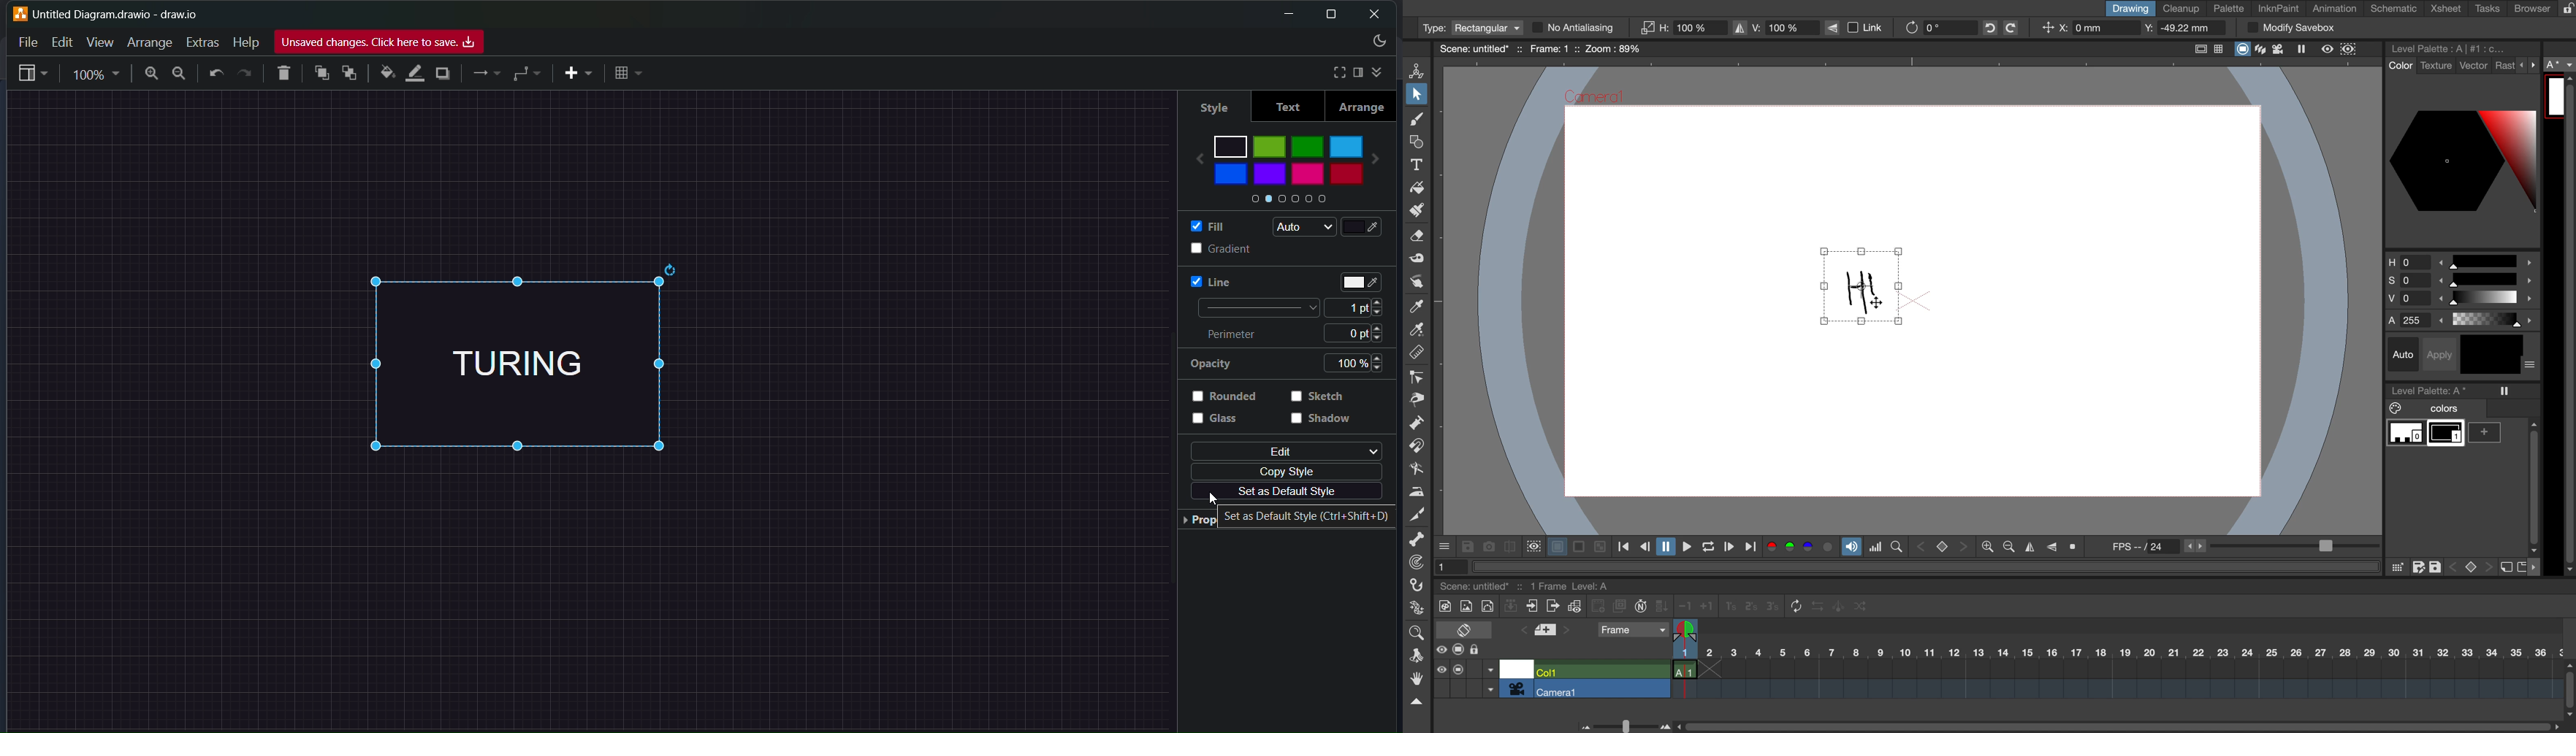 The width and height of the screenshot is (2576, 756). Describe the element at coordinates (58, 42) in the screenshot. I see `Edit` at that location.